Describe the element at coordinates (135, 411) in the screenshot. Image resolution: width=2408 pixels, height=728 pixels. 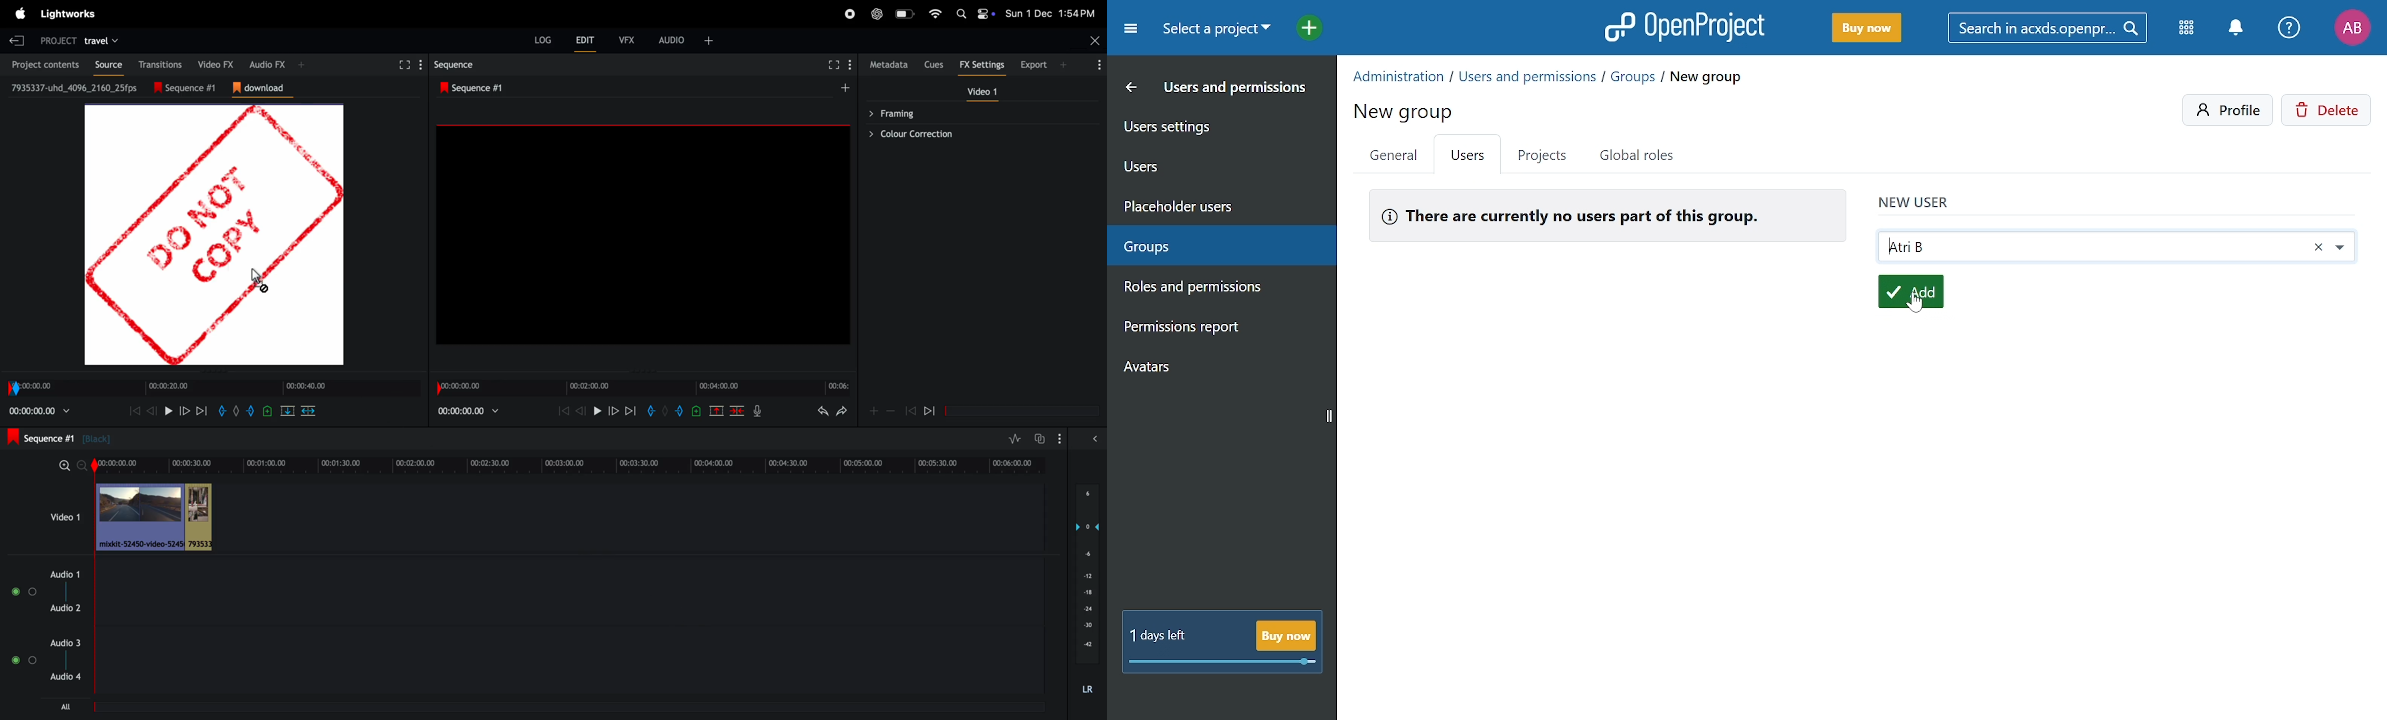
I see `Previous frame` at that location.